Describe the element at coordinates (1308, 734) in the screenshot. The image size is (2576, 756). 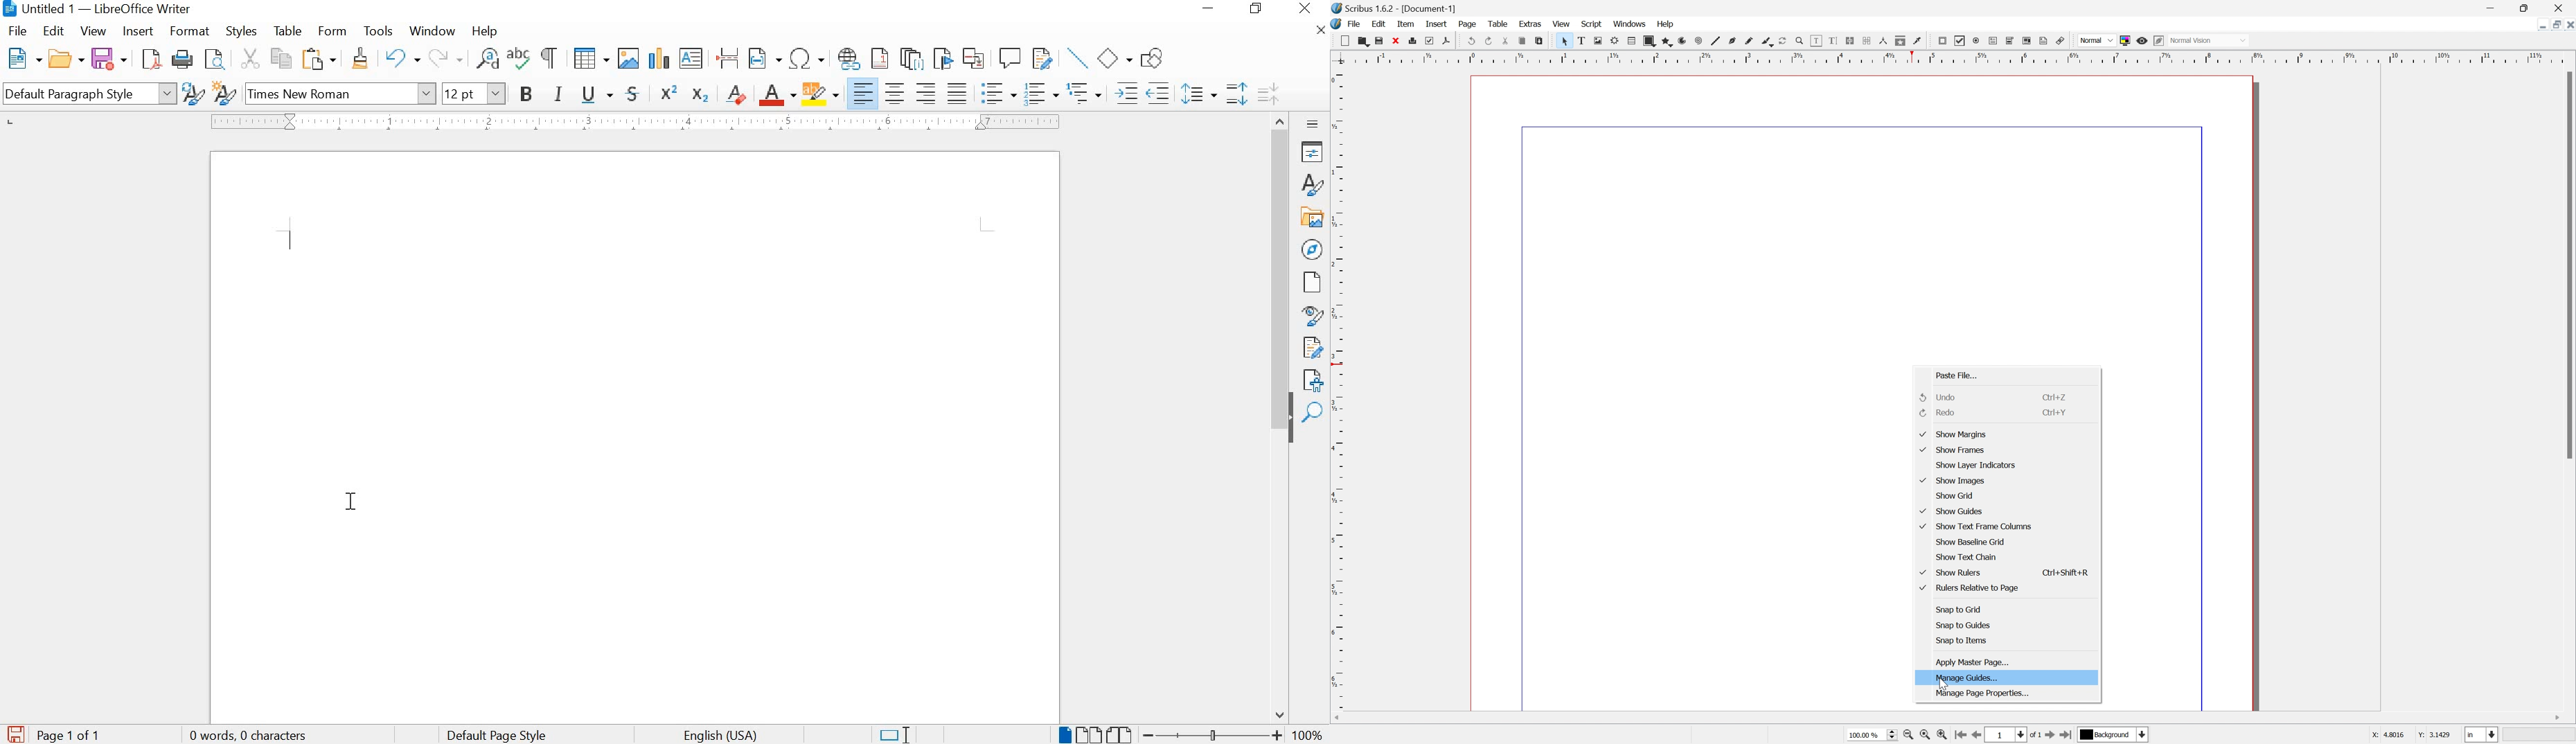
I see `ZOOM FACTOR` at that location.